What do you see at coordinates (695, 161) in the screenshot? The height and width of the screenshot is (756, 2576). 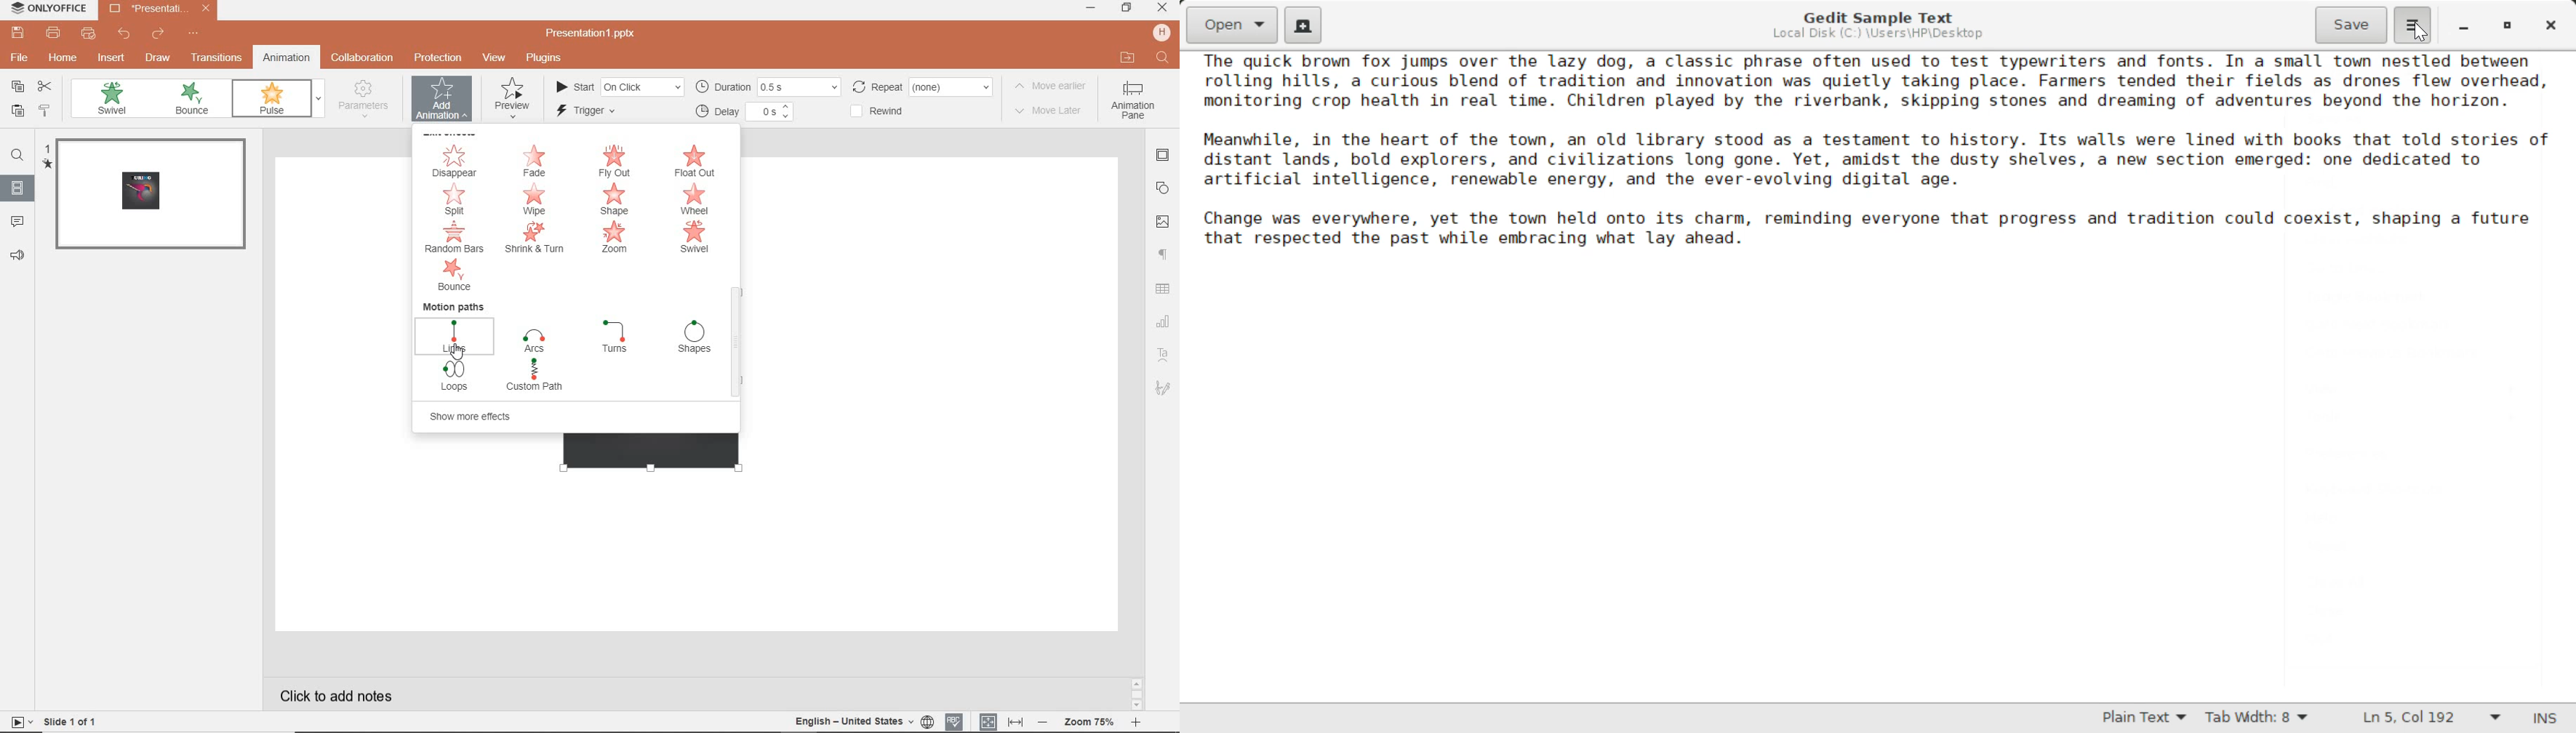 I see `float out` at bounding box center [695, 161].